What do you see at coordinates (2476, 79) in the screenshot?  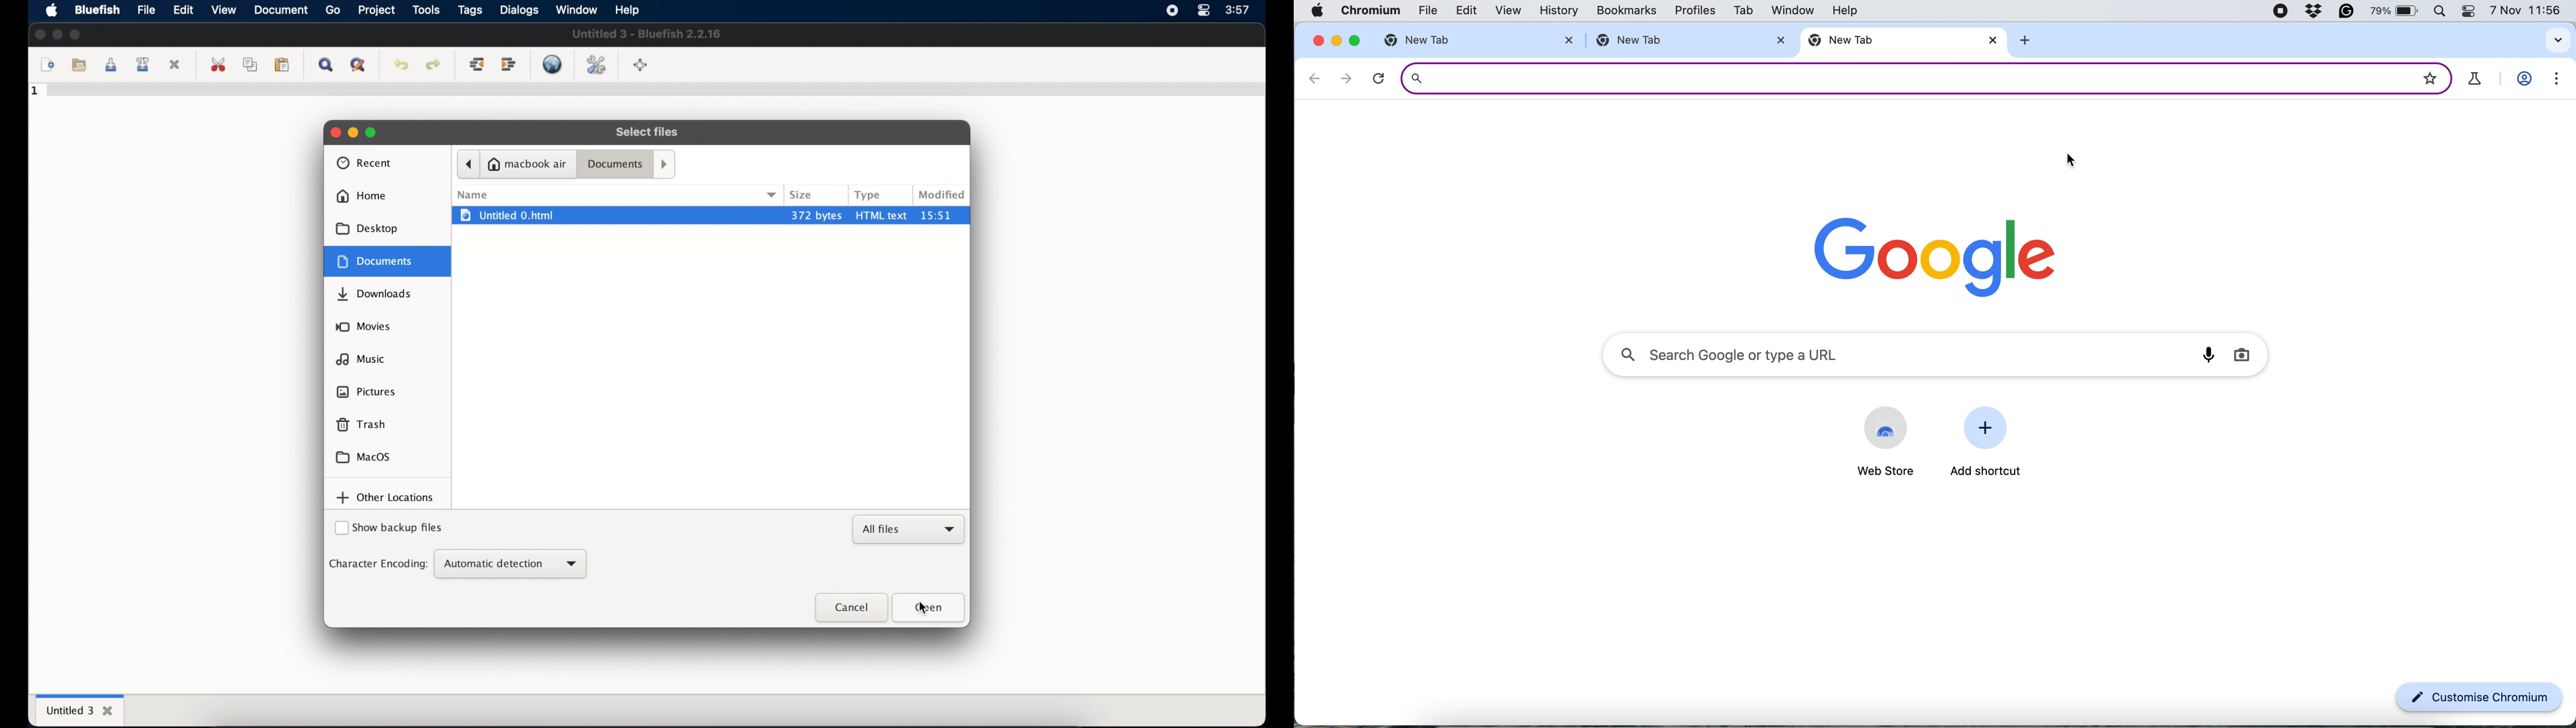 I see `chrome labs` at bounding box center [2476, 79].